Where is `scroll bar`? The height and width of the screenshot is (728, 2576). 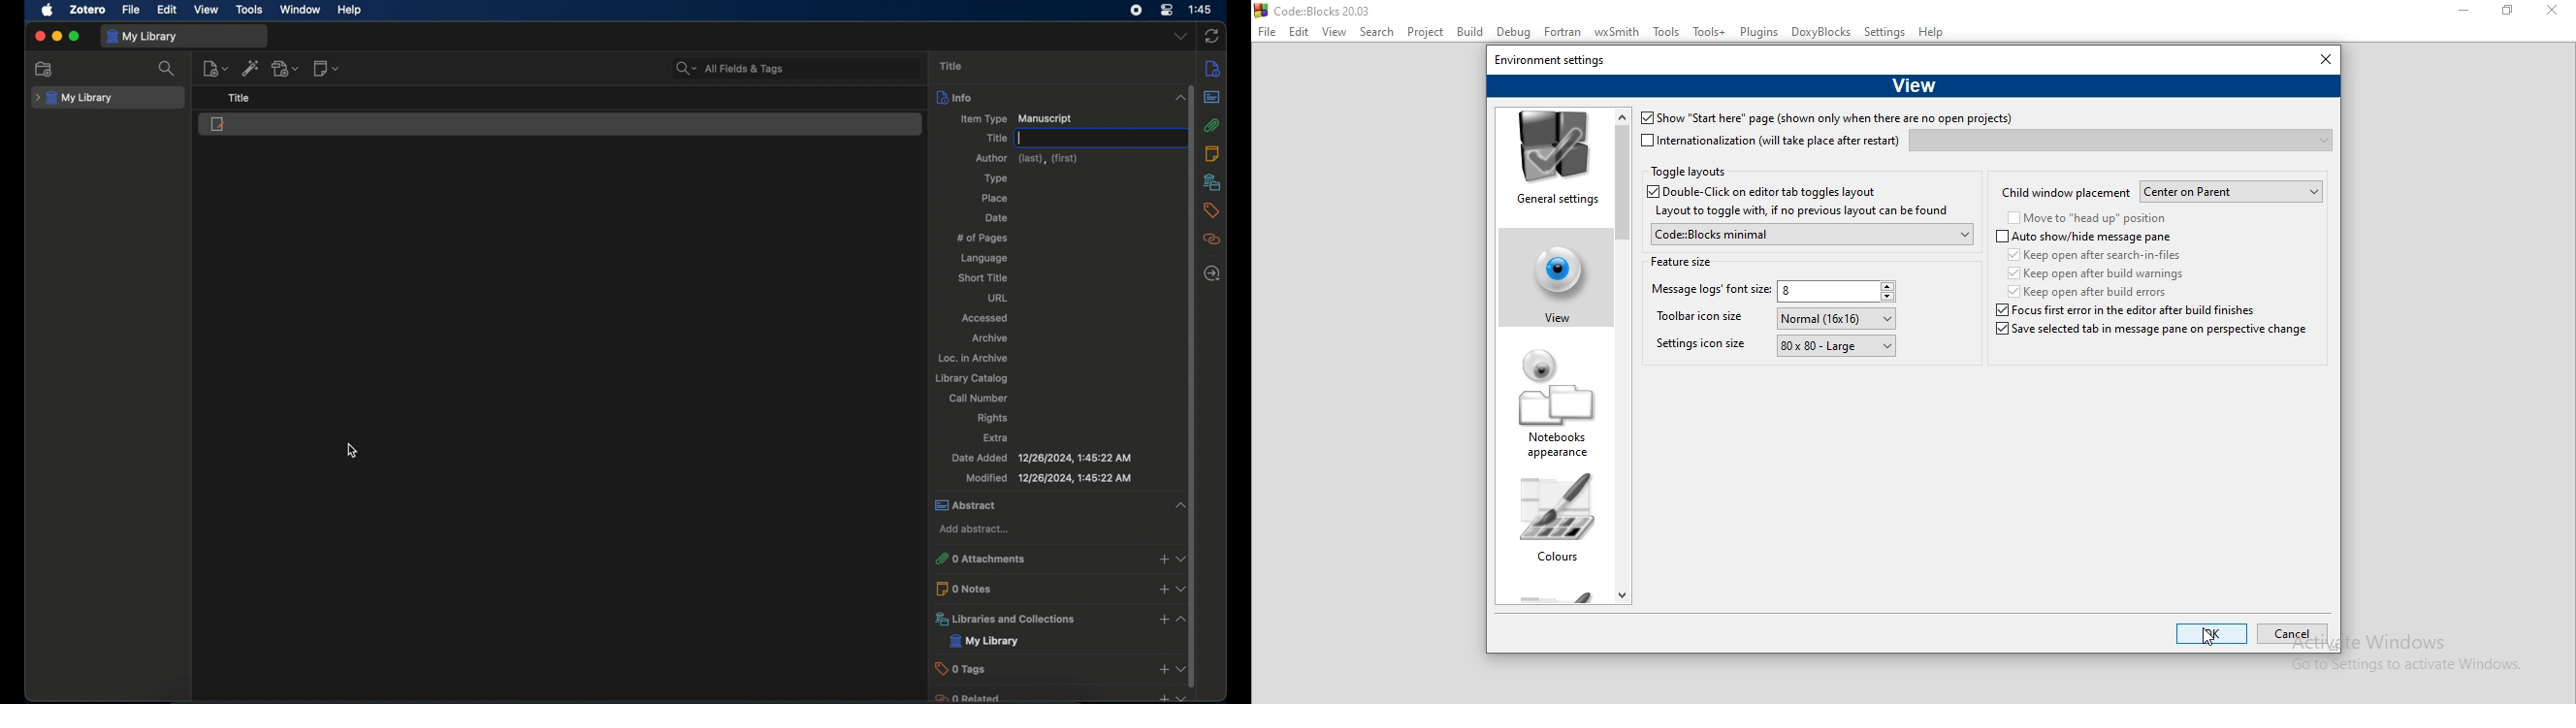
scroll bar is located at coordinates (1623, 353).